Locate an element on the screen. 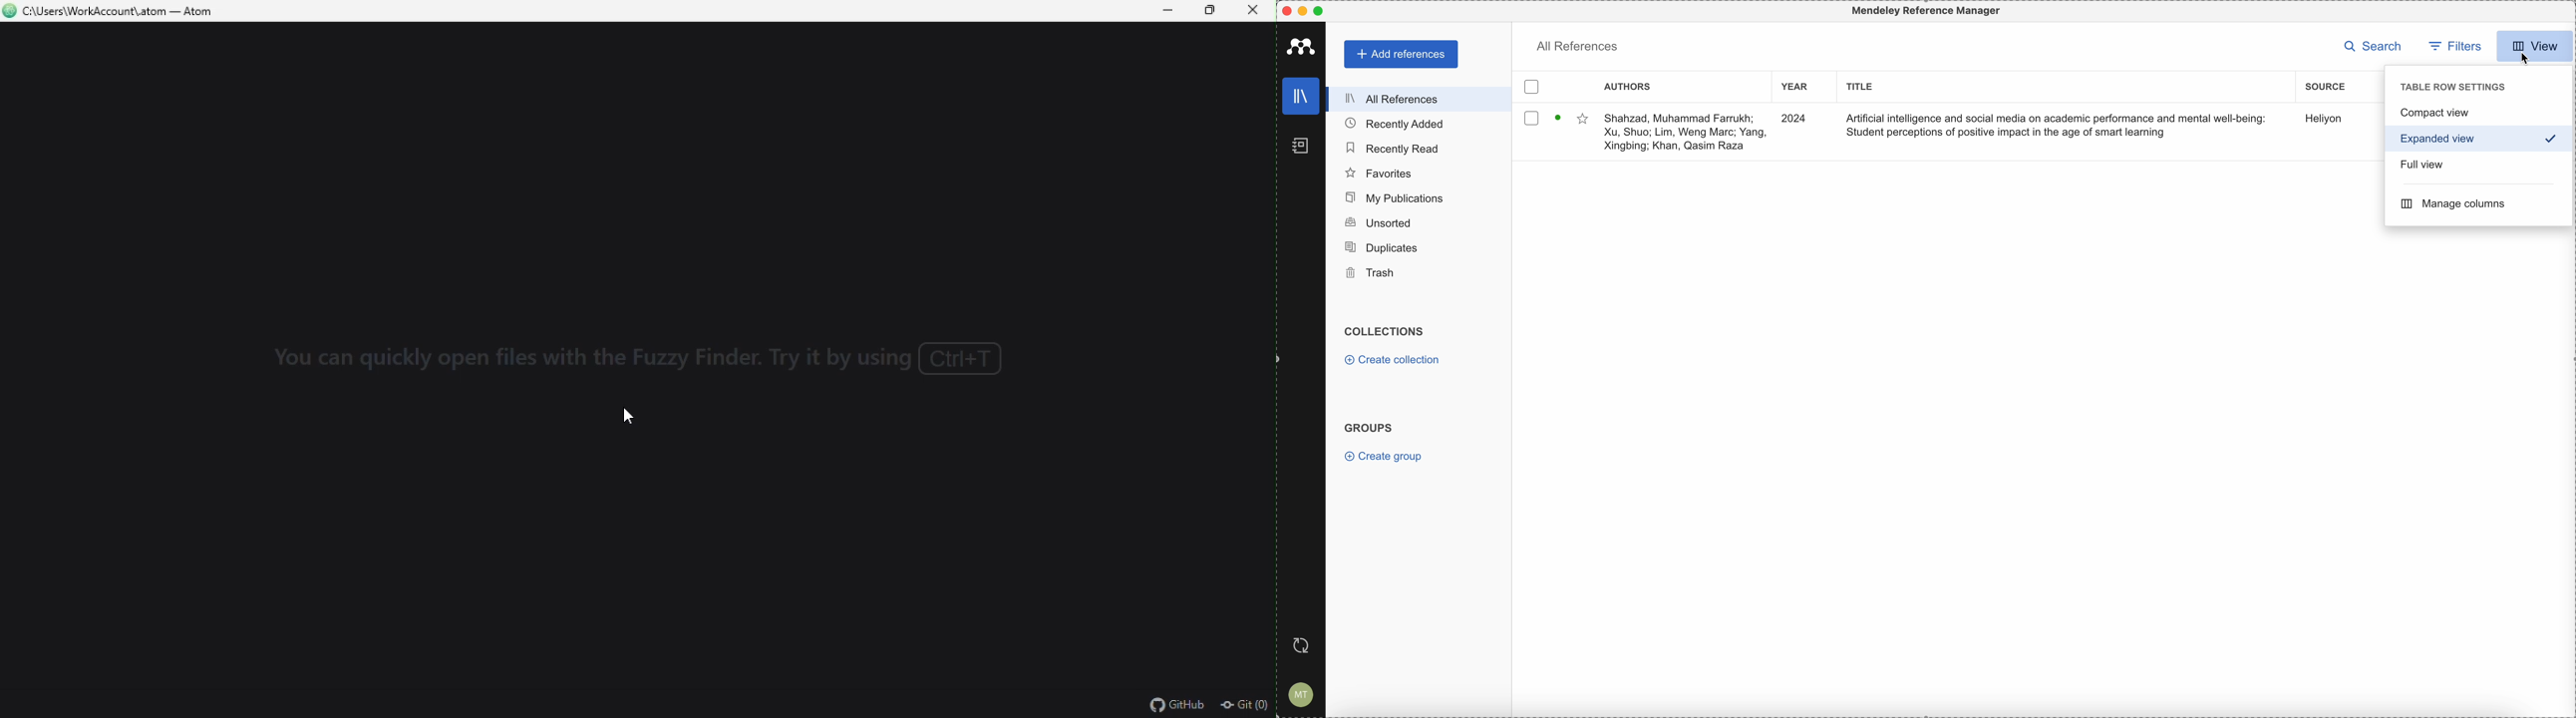 Image resolution: width=2576 pixels, height=728 pixels. Heliyon is located at coordinates (2326, 119).